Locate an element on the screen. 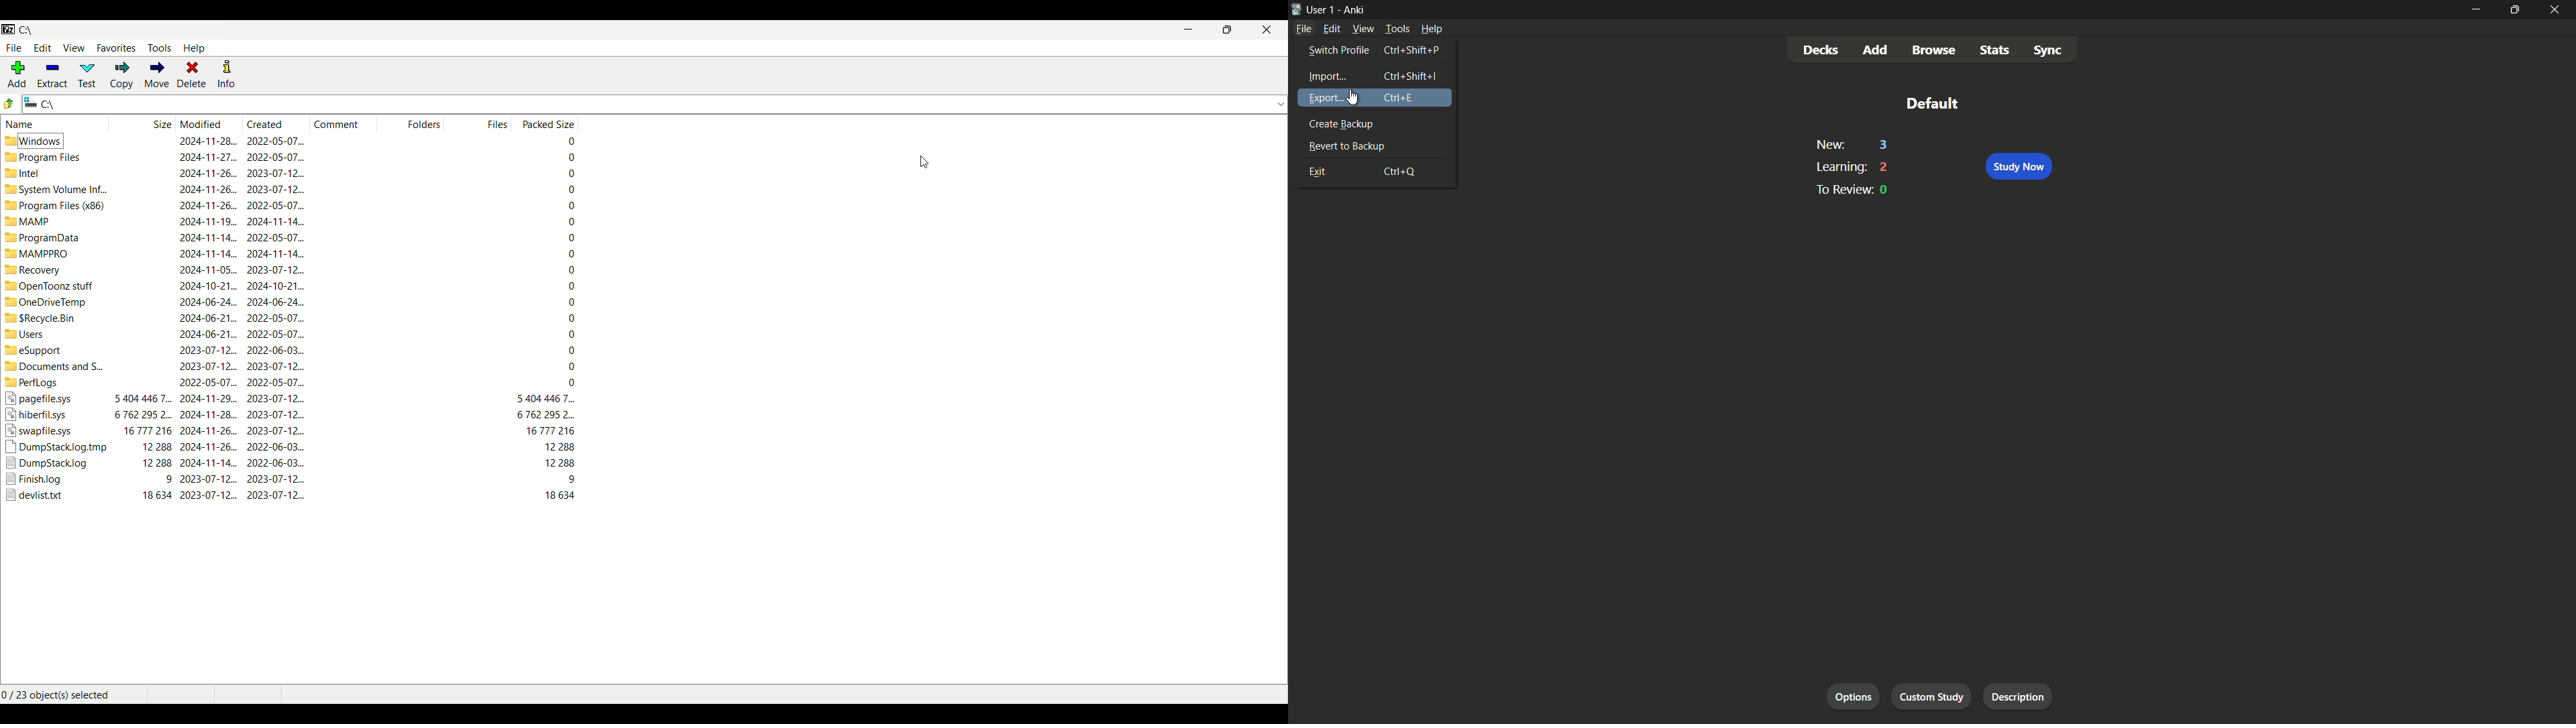 This screenshot has height=728, width=2576. Comment column is located at coordinates (344, 123).